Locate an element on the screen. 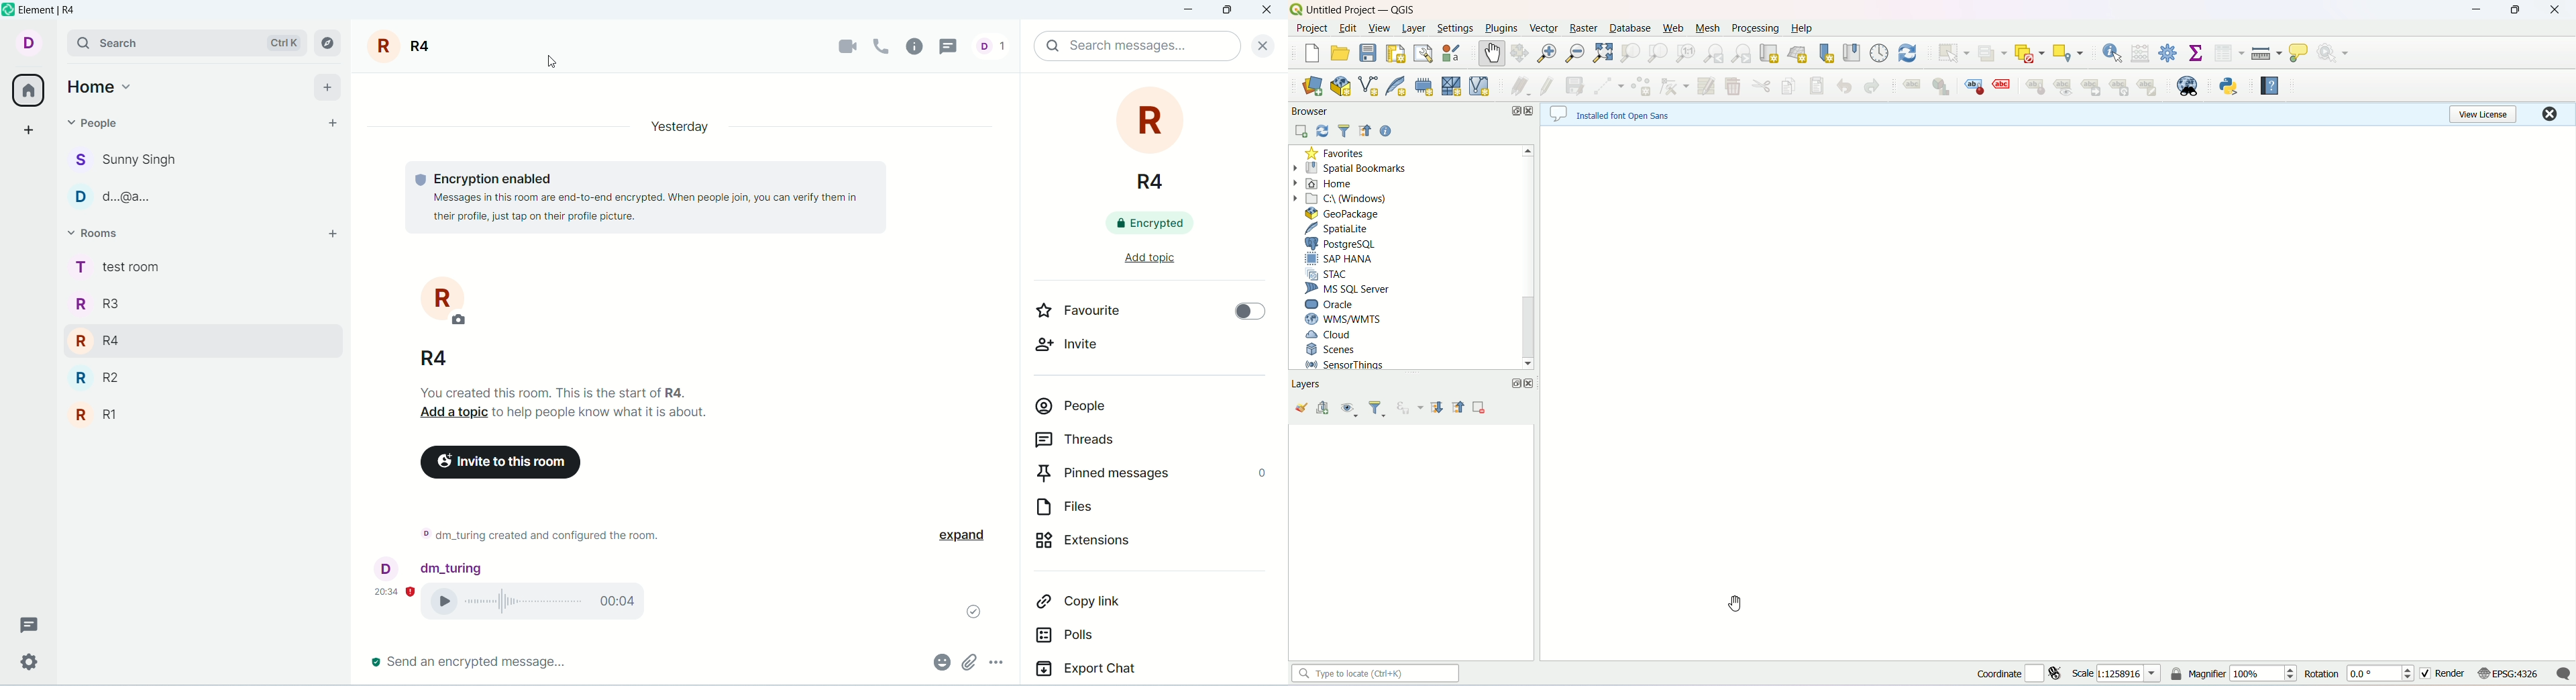  favorites is located at coordinates (1332, 152).